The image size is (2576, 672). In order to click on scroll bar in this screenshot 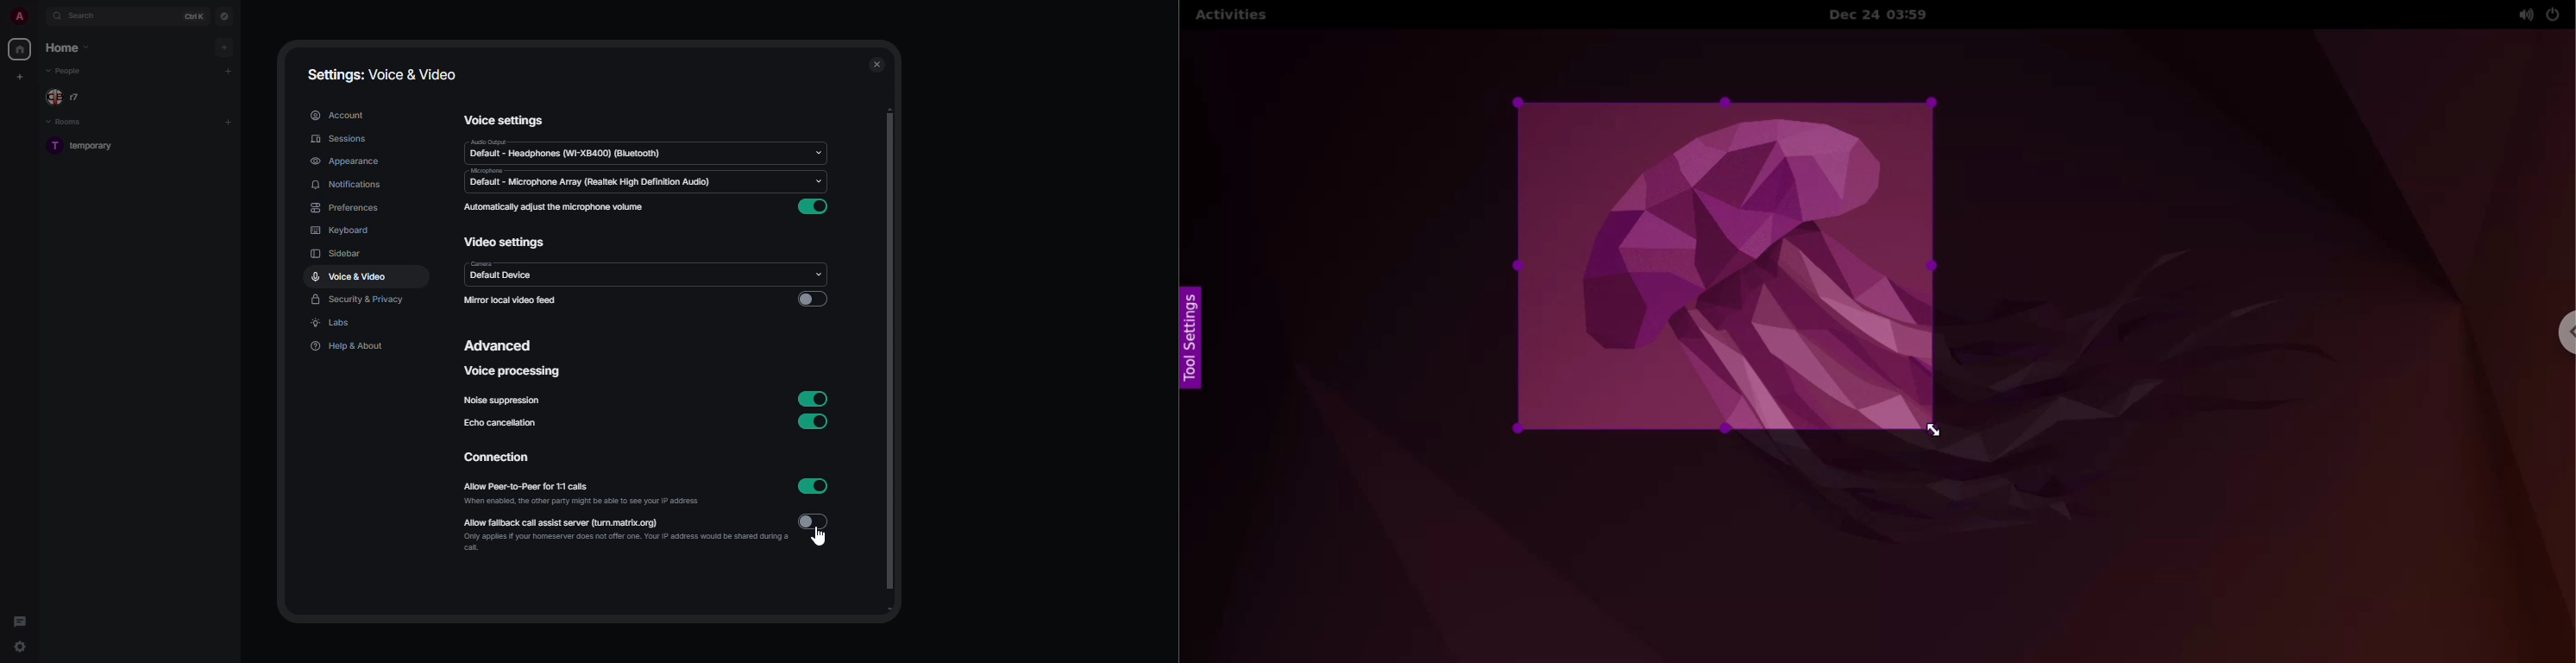, I will do `click(888, 358)`.